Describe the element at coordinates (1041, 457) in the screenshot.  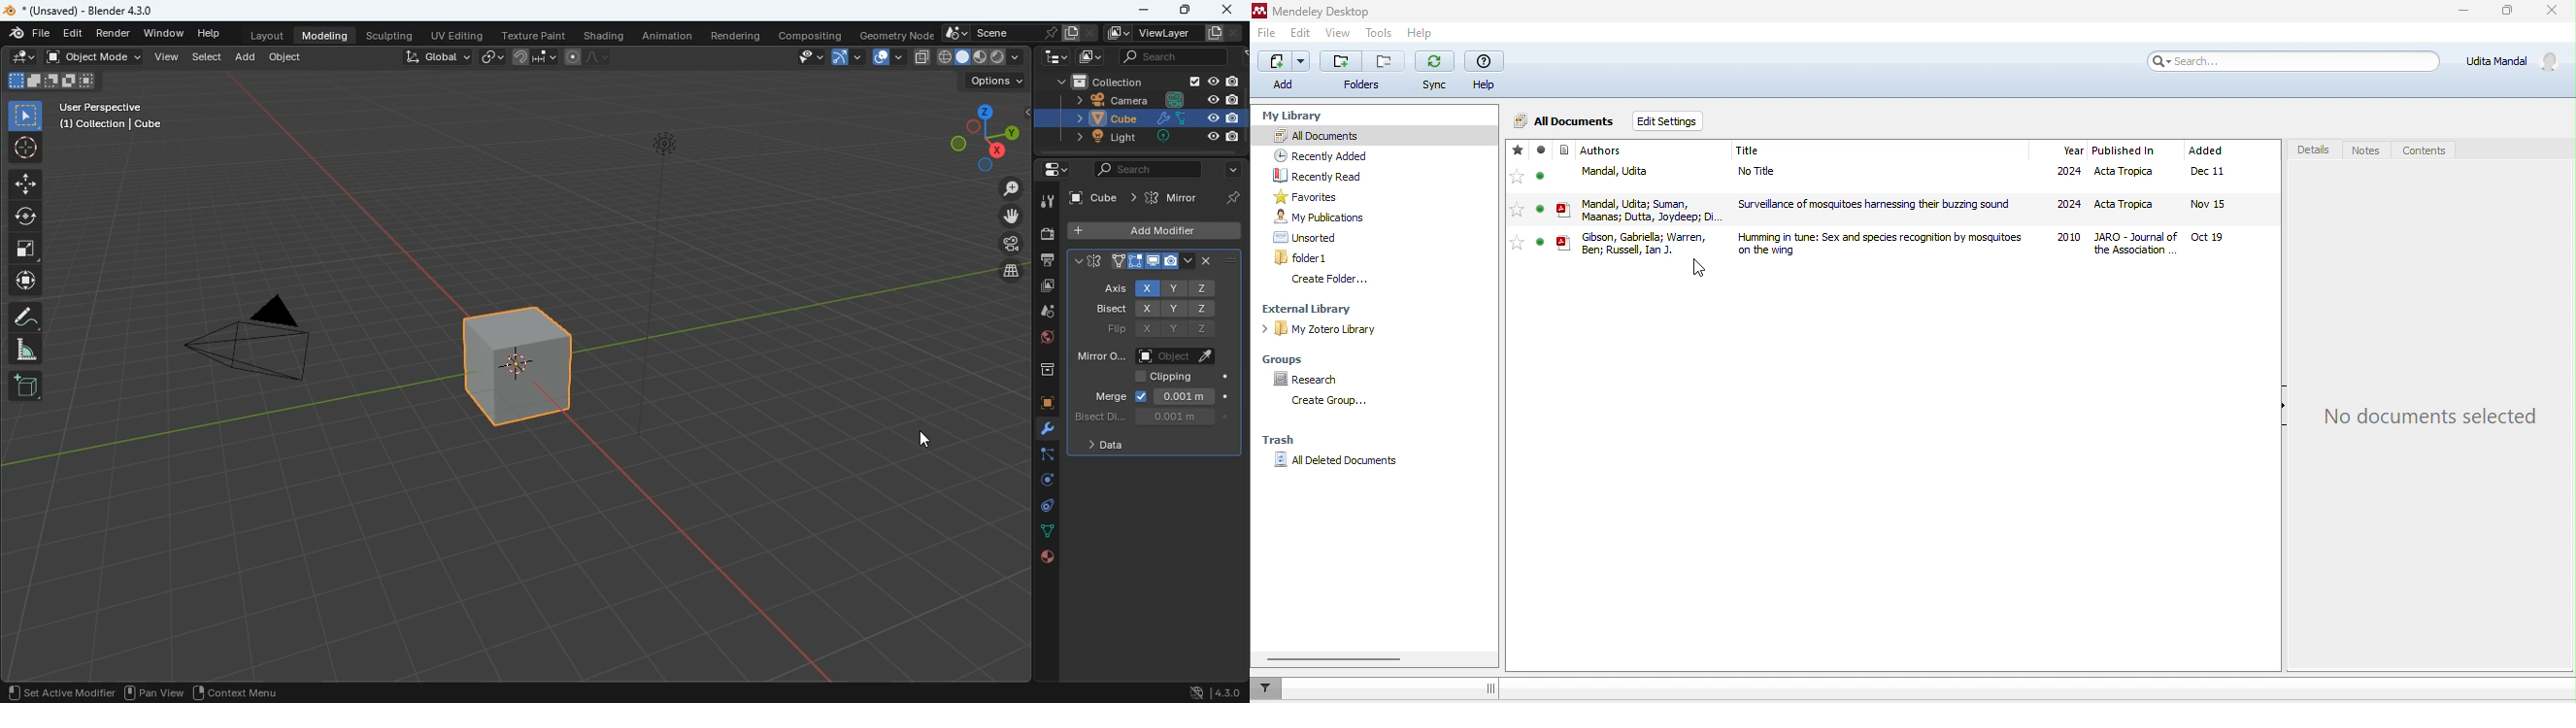
I see `edge` at that location.